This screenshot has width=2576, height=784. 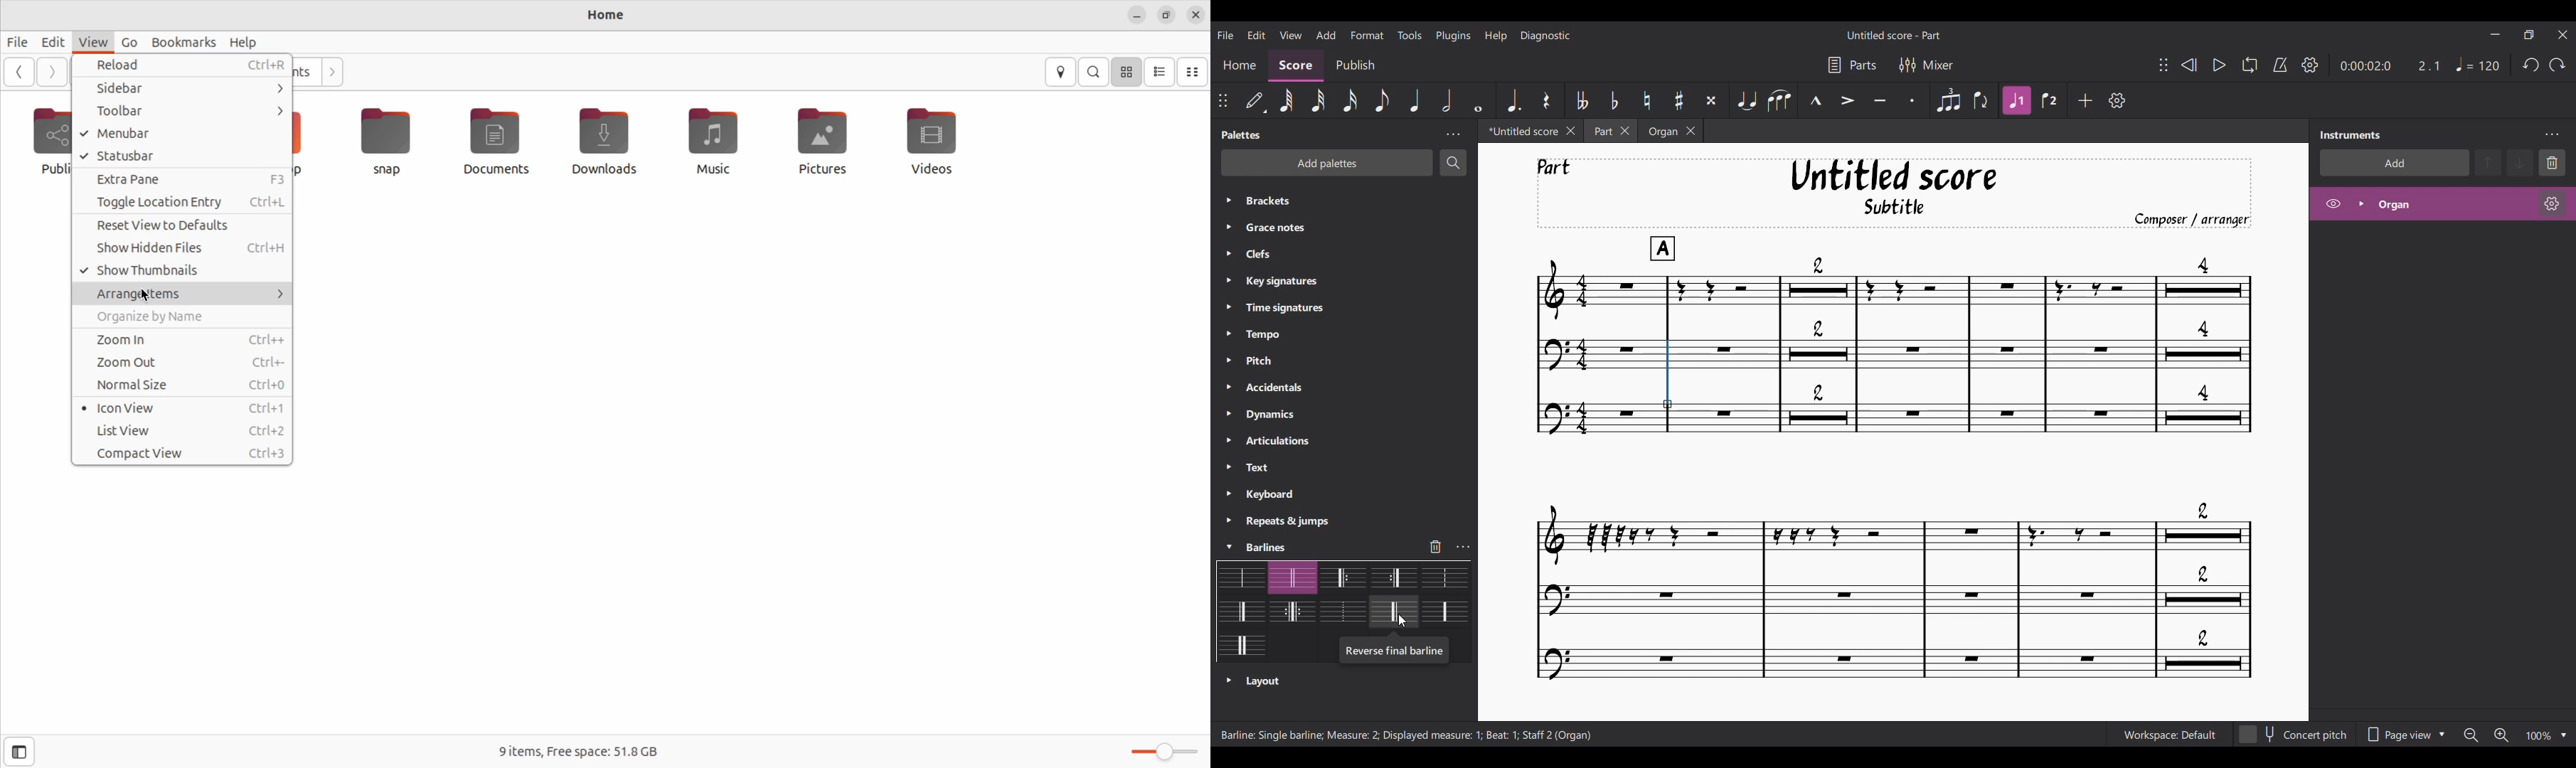 I want to click on 32nd note, so click(x=1319, y=101).